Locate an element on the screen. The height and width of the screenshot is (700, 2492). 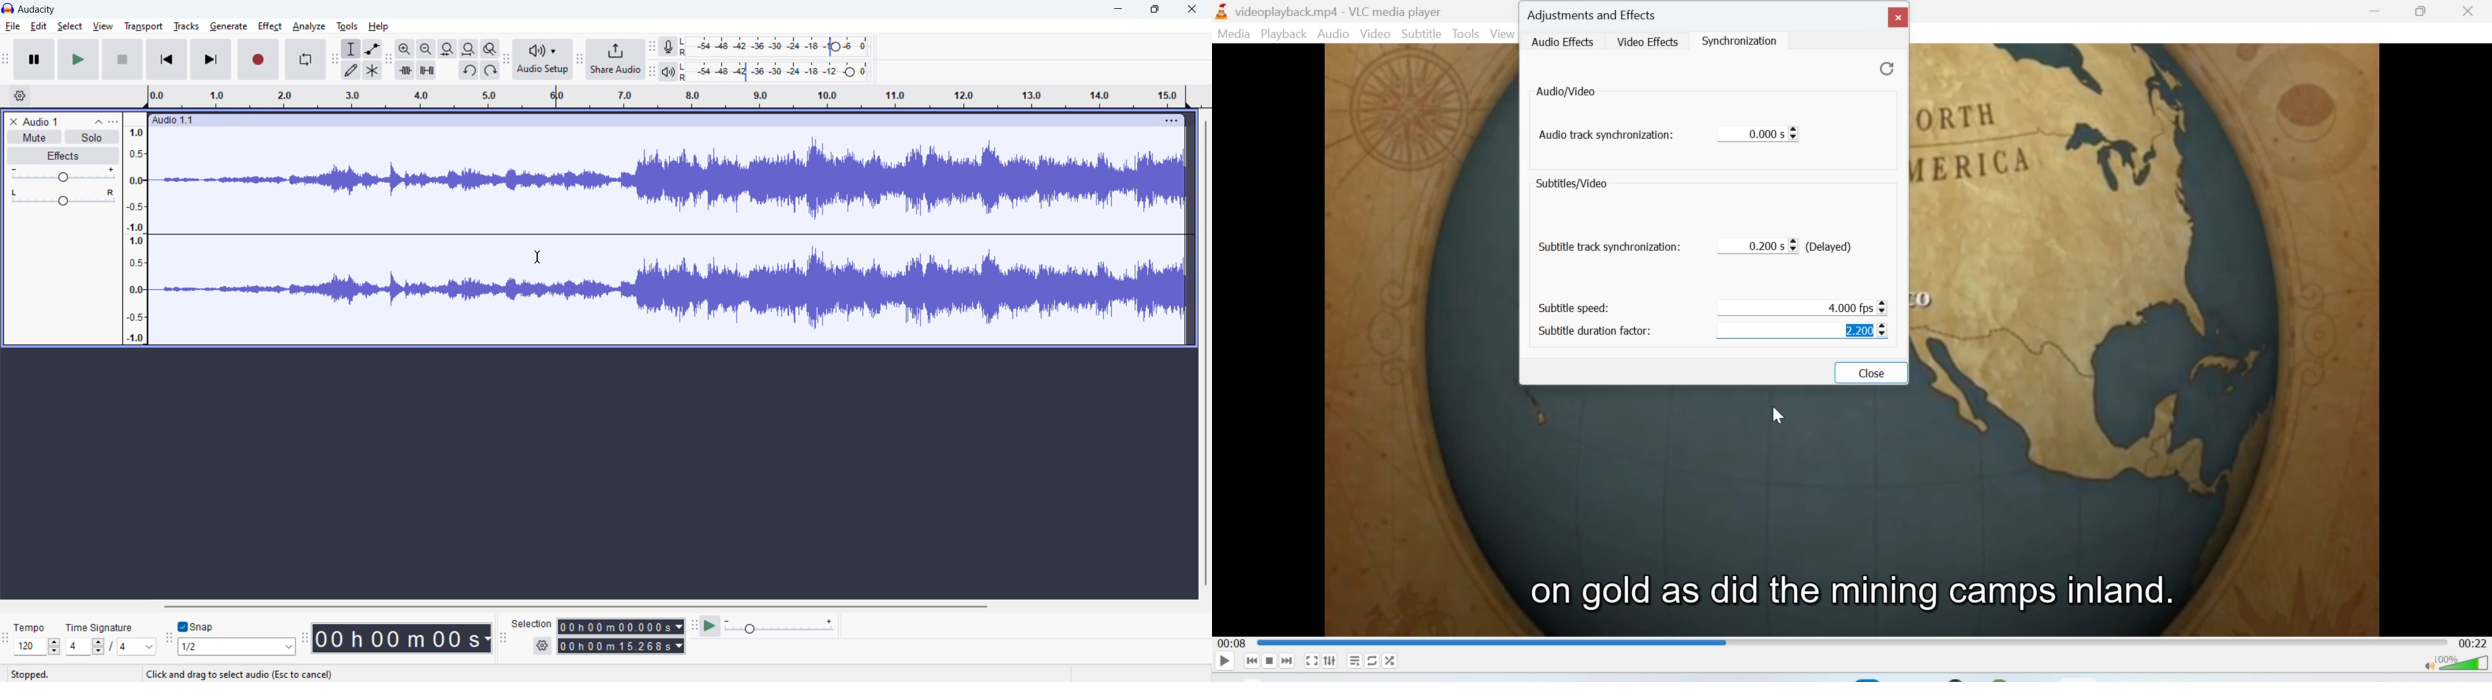
00:22 is located at coordinates (2475, 644).